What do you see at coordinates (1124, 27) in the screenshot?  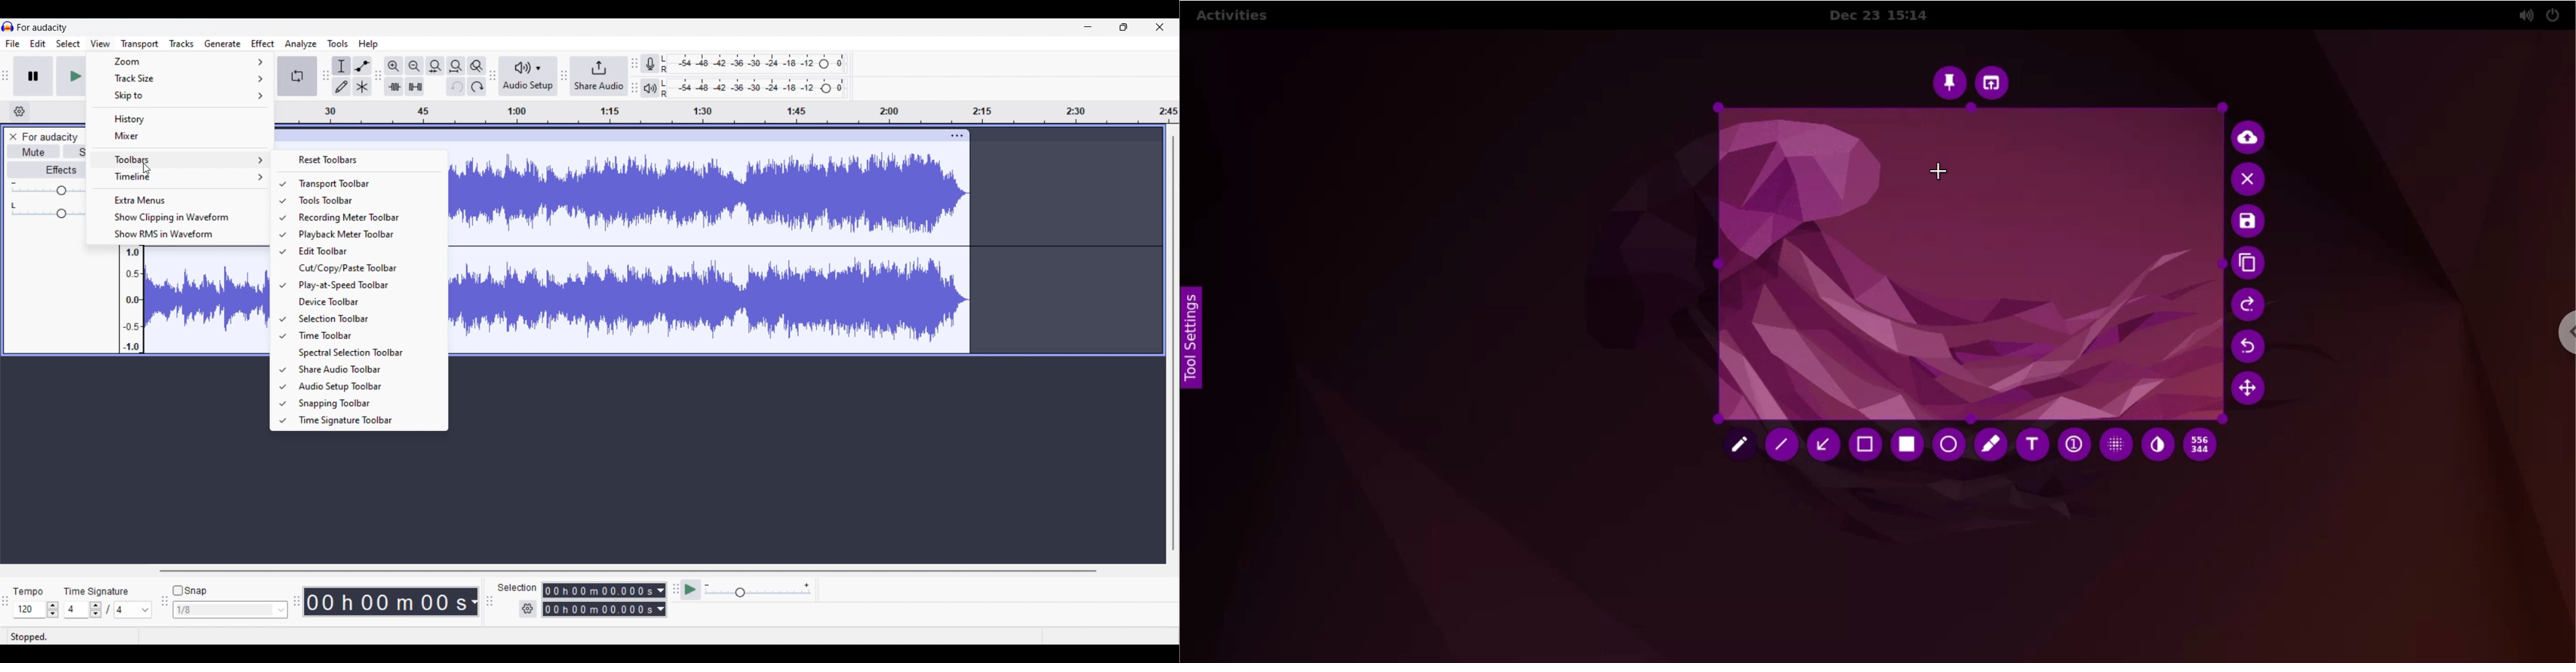 I see `Show in smaller interface` at bounding box center [1124, 27].